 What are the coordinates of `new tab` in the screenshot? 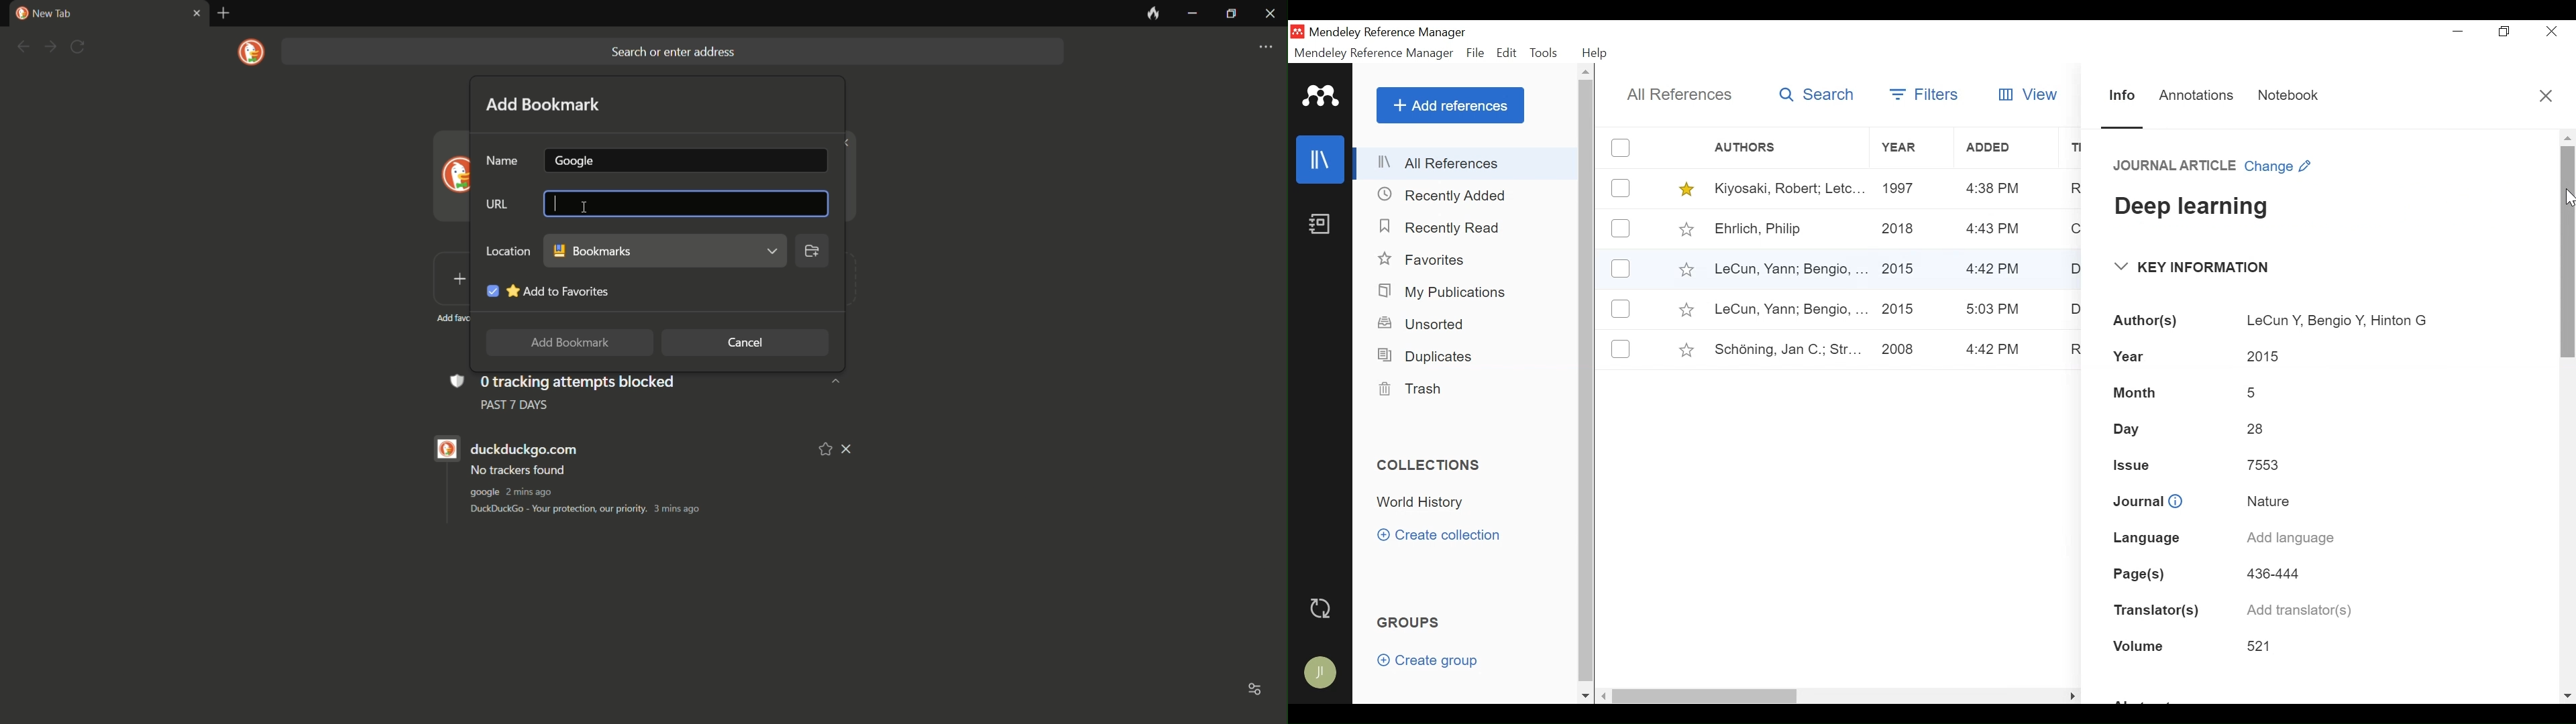 It's located at (224, 13).